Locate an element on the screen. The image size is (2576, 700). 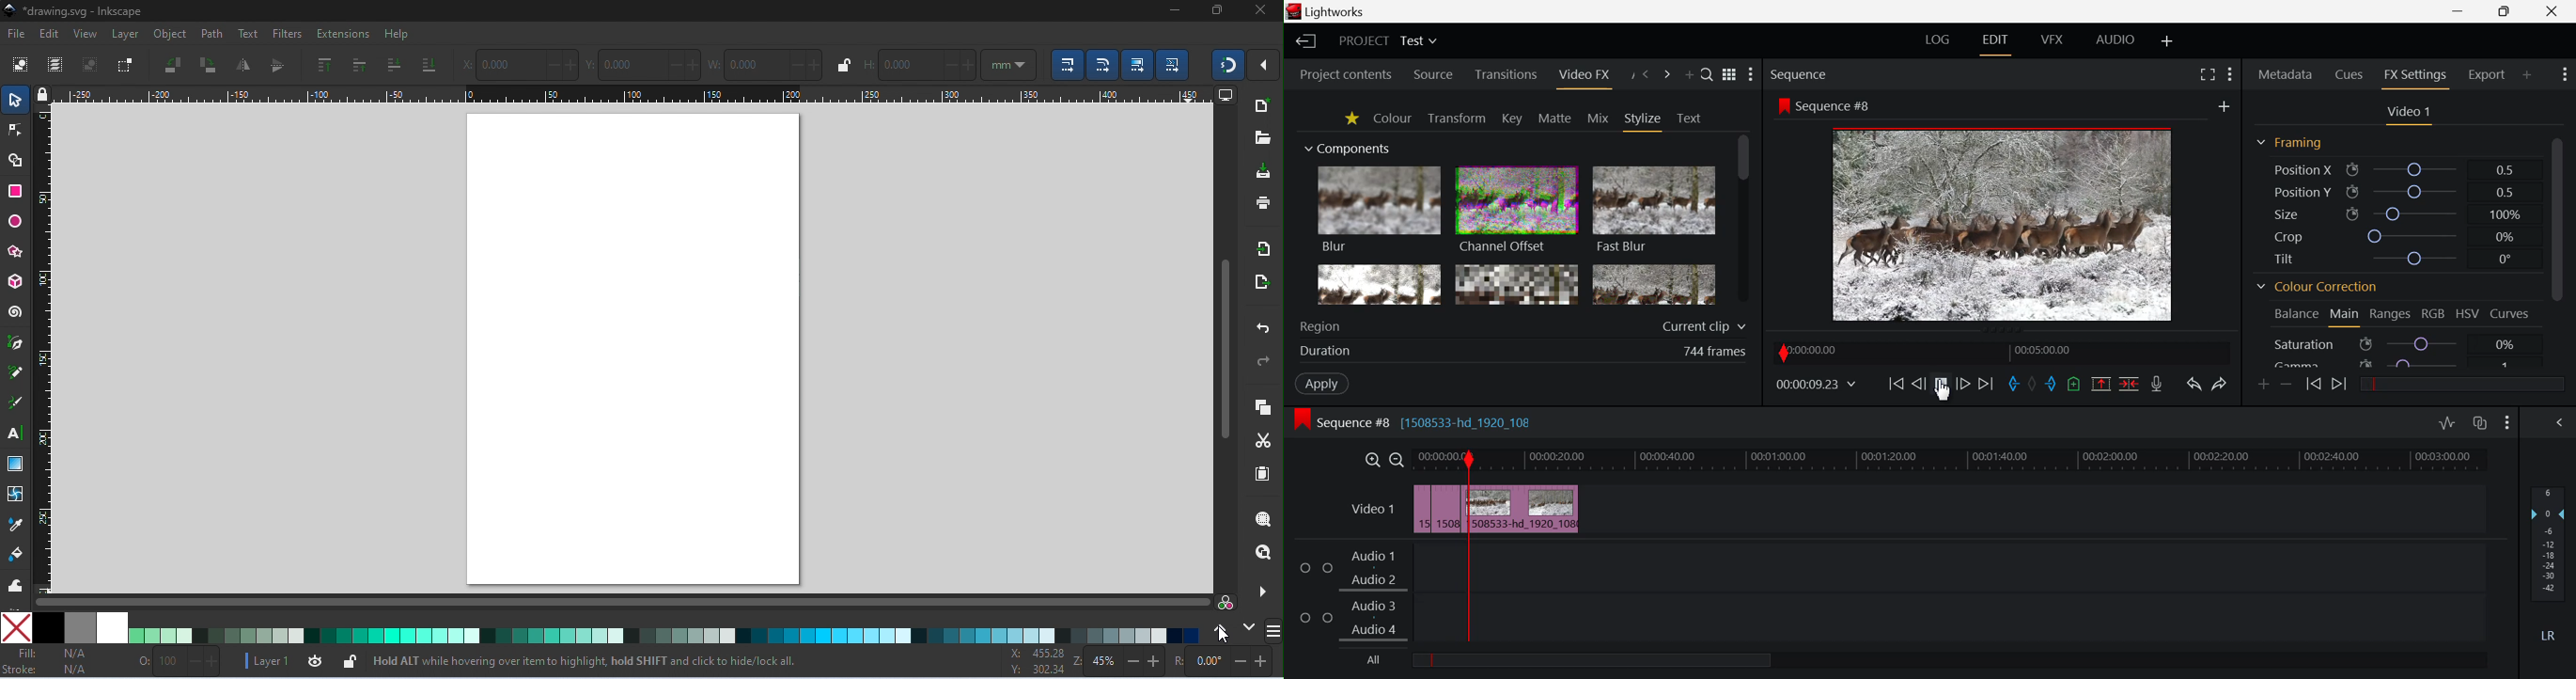
Add Panel is located at coordinates (2528, 73).